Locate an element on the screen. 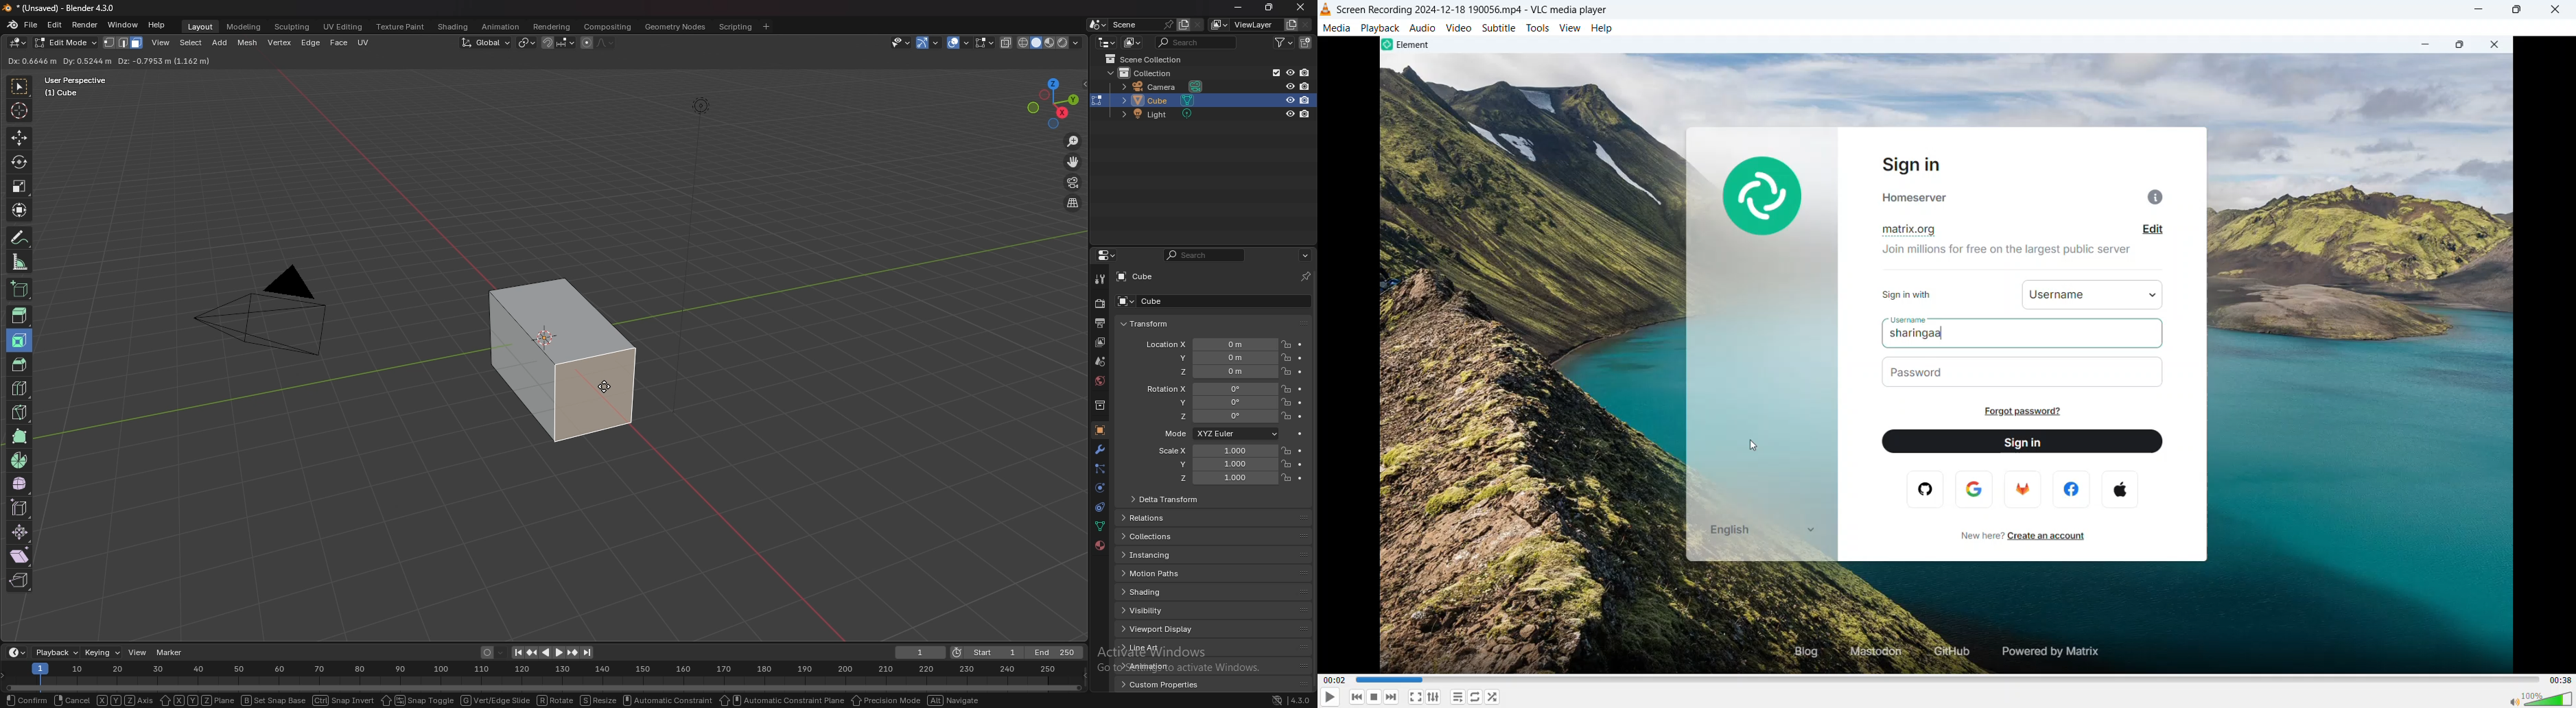 This screenshot has width=2576, height=728. animate property is located at coordinates (1300, 403).